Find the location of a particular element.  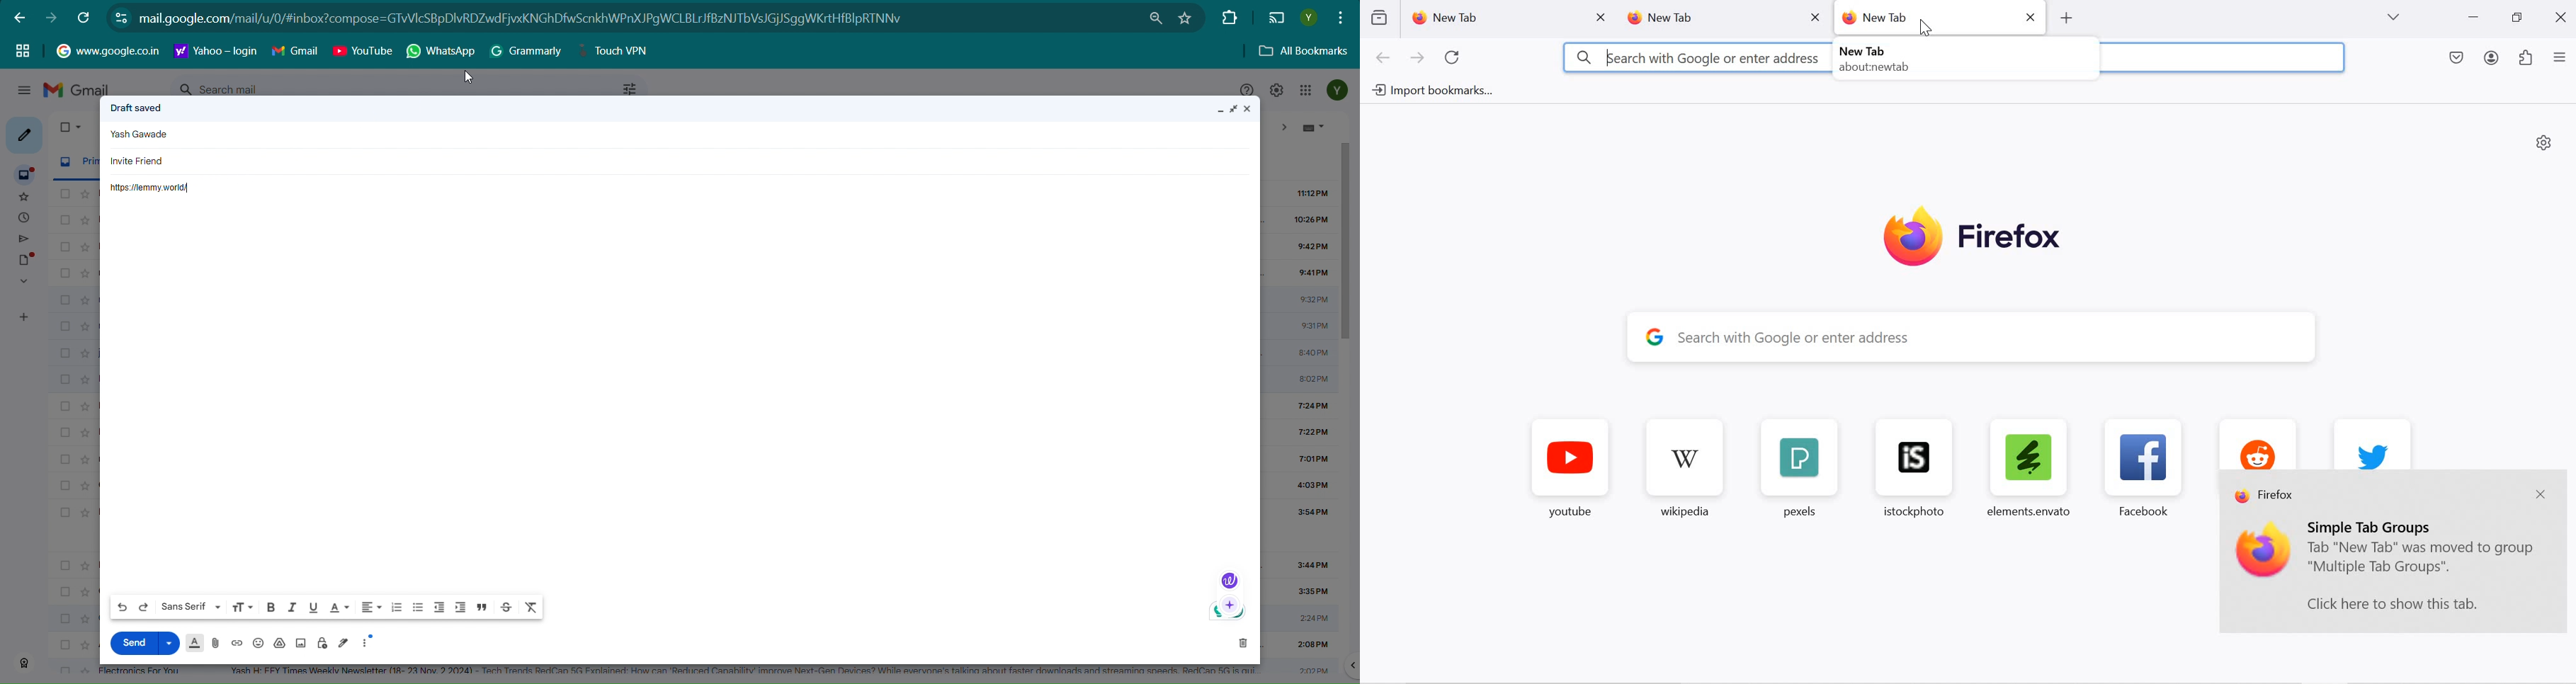

Close is located at coordinates (1252, 109).